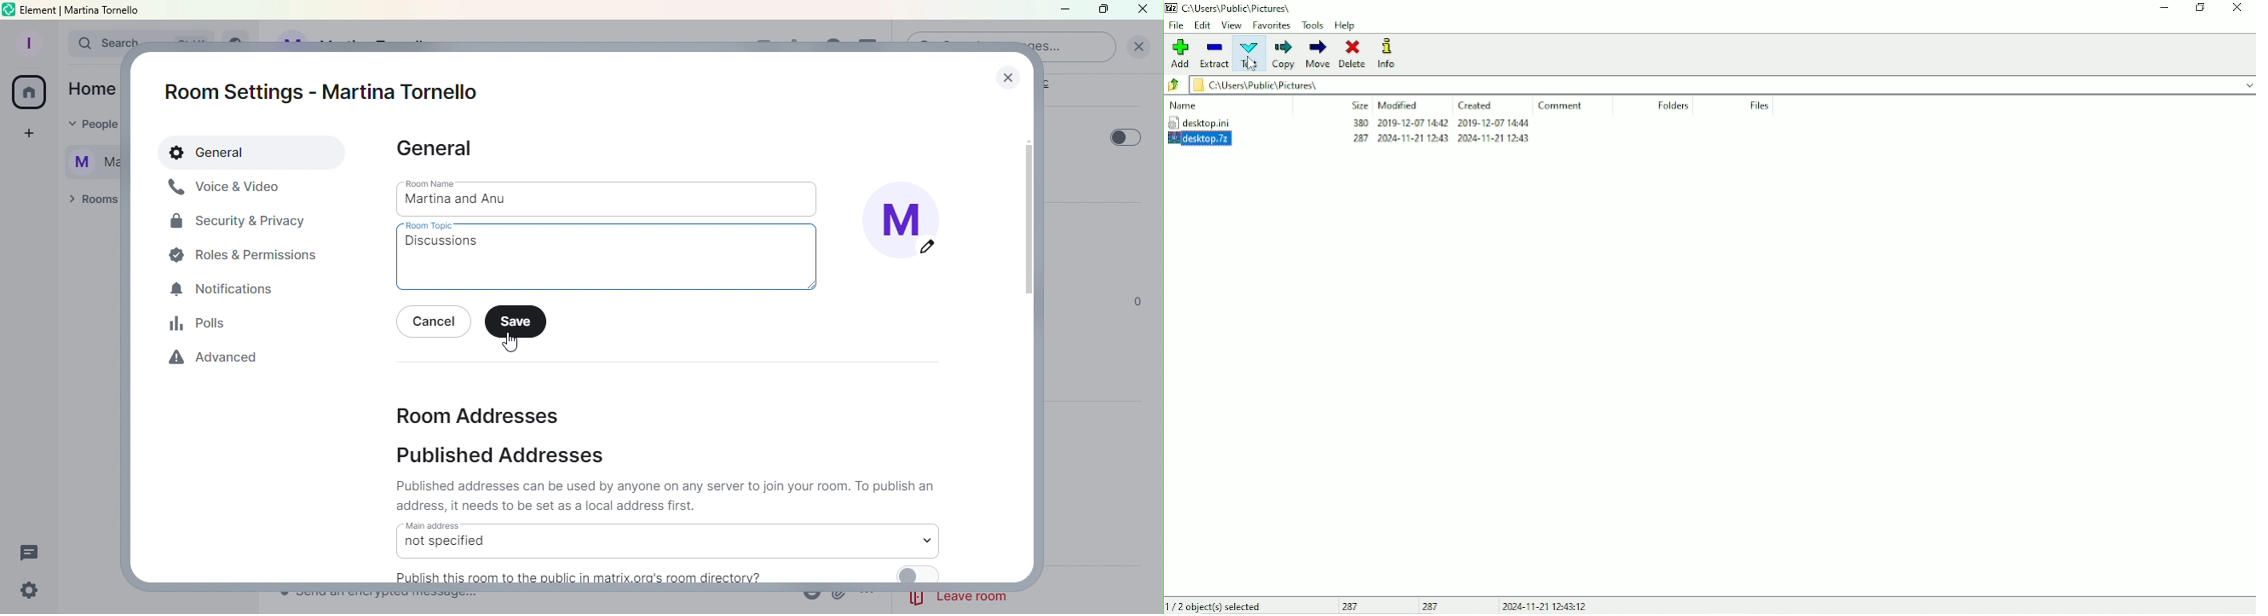 The image size is (2268, 616). I want to click on Minimize, so click(1063, 11).